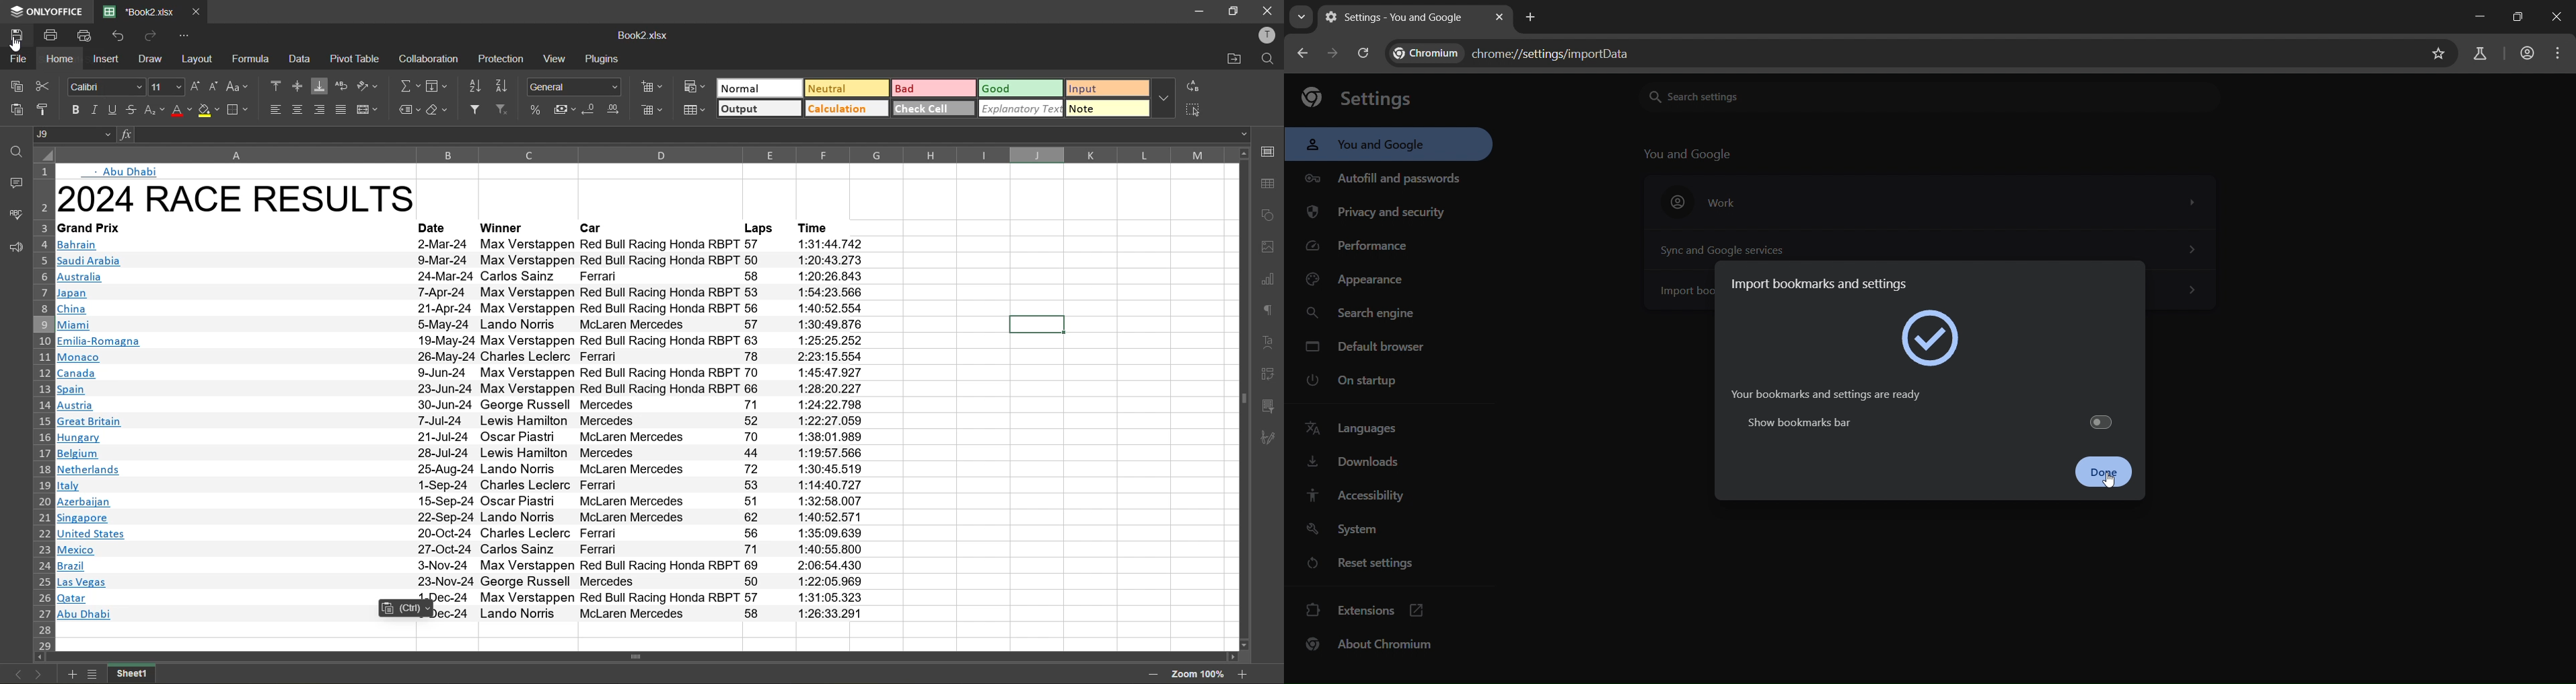 This screenshot has width=2576, height=700. Describe the element at coordinates (41, 11) in the screenshot. I see `app name` at that location.